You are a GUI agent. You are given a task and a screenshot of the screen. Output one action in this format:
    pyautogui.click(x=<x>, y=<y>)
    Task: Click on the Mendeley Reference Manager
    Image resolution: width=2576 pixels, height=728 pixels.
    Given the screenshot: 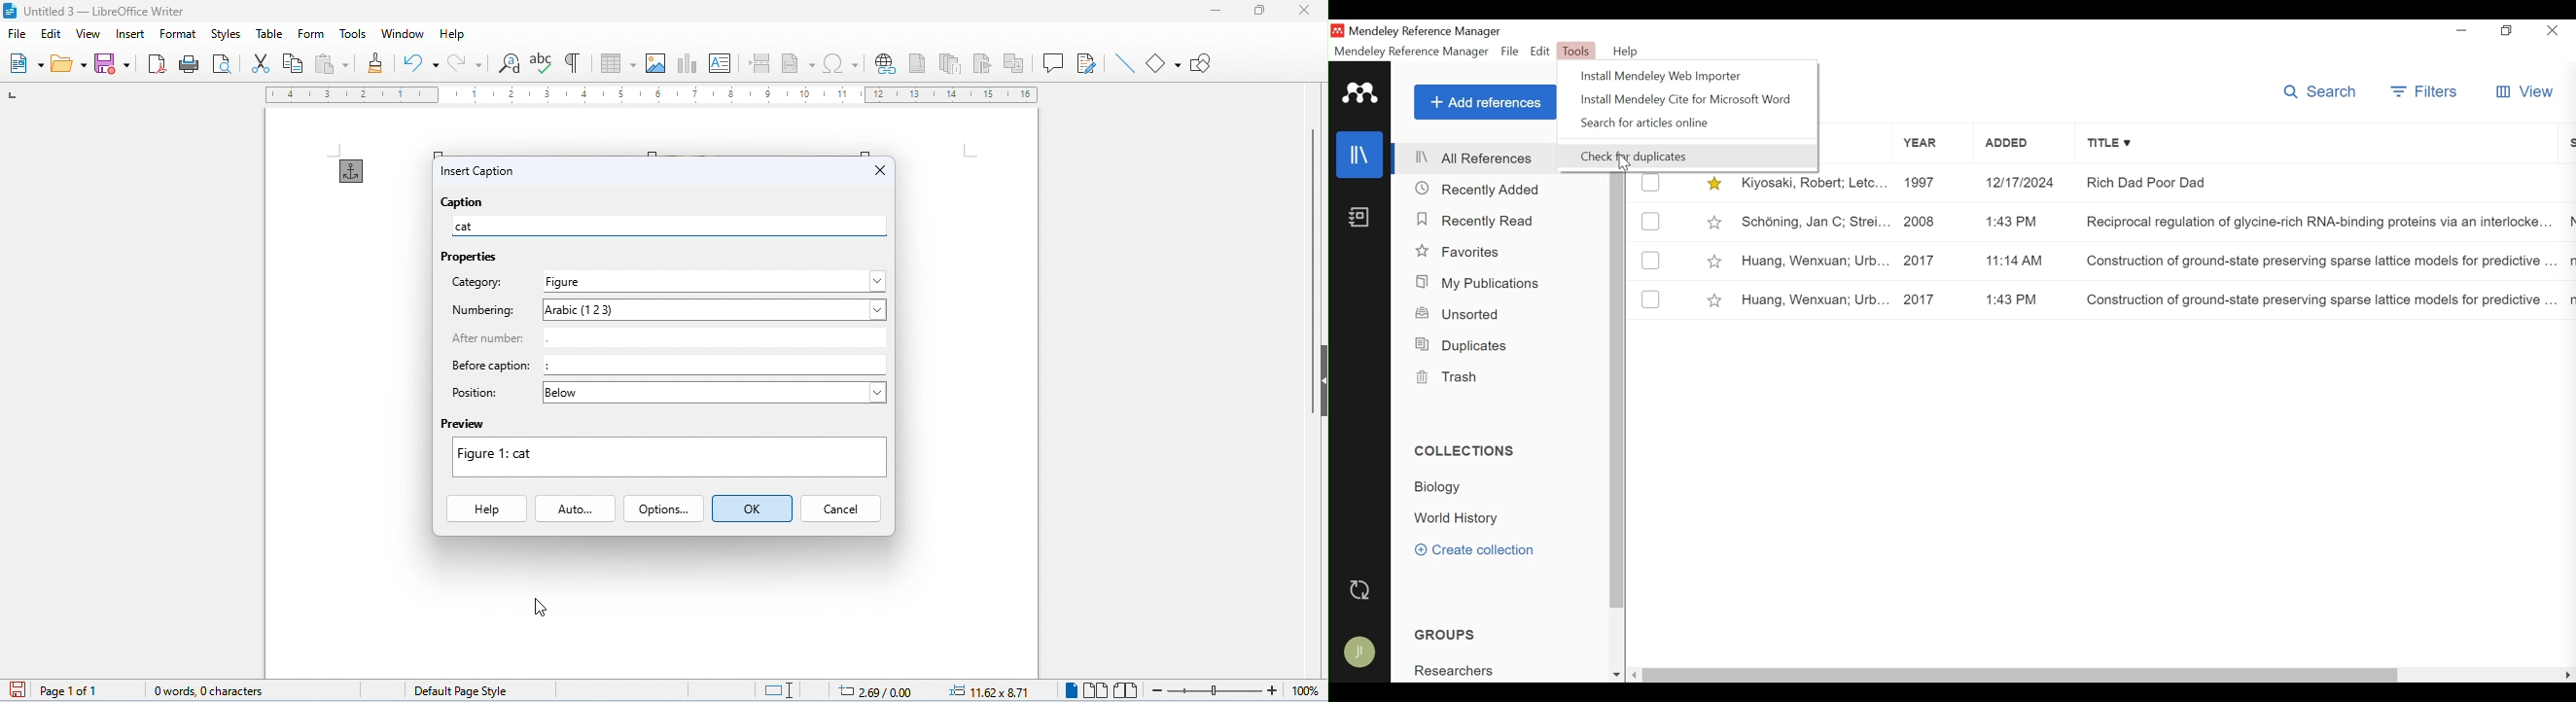 What is the action you would take?
    pyautogui.click(x=1412, y=52)
    